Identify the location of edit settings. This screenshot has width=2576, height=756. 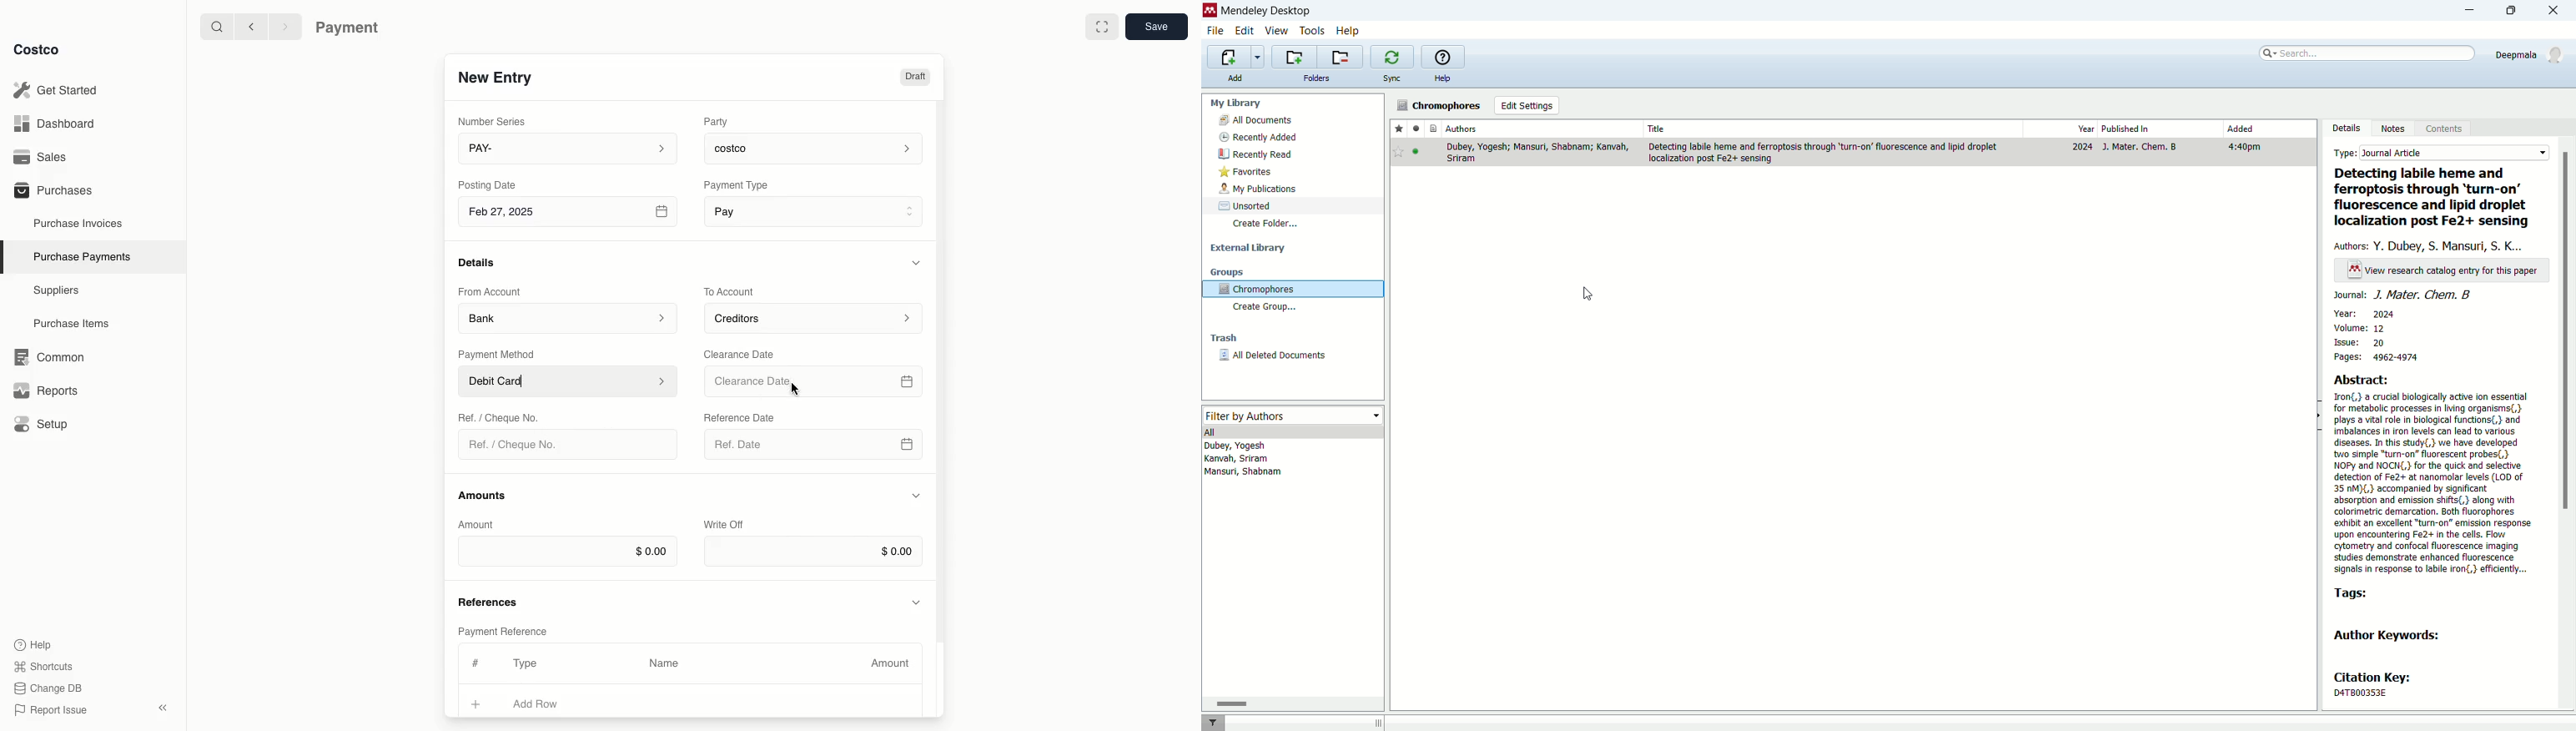
(1525, 105).